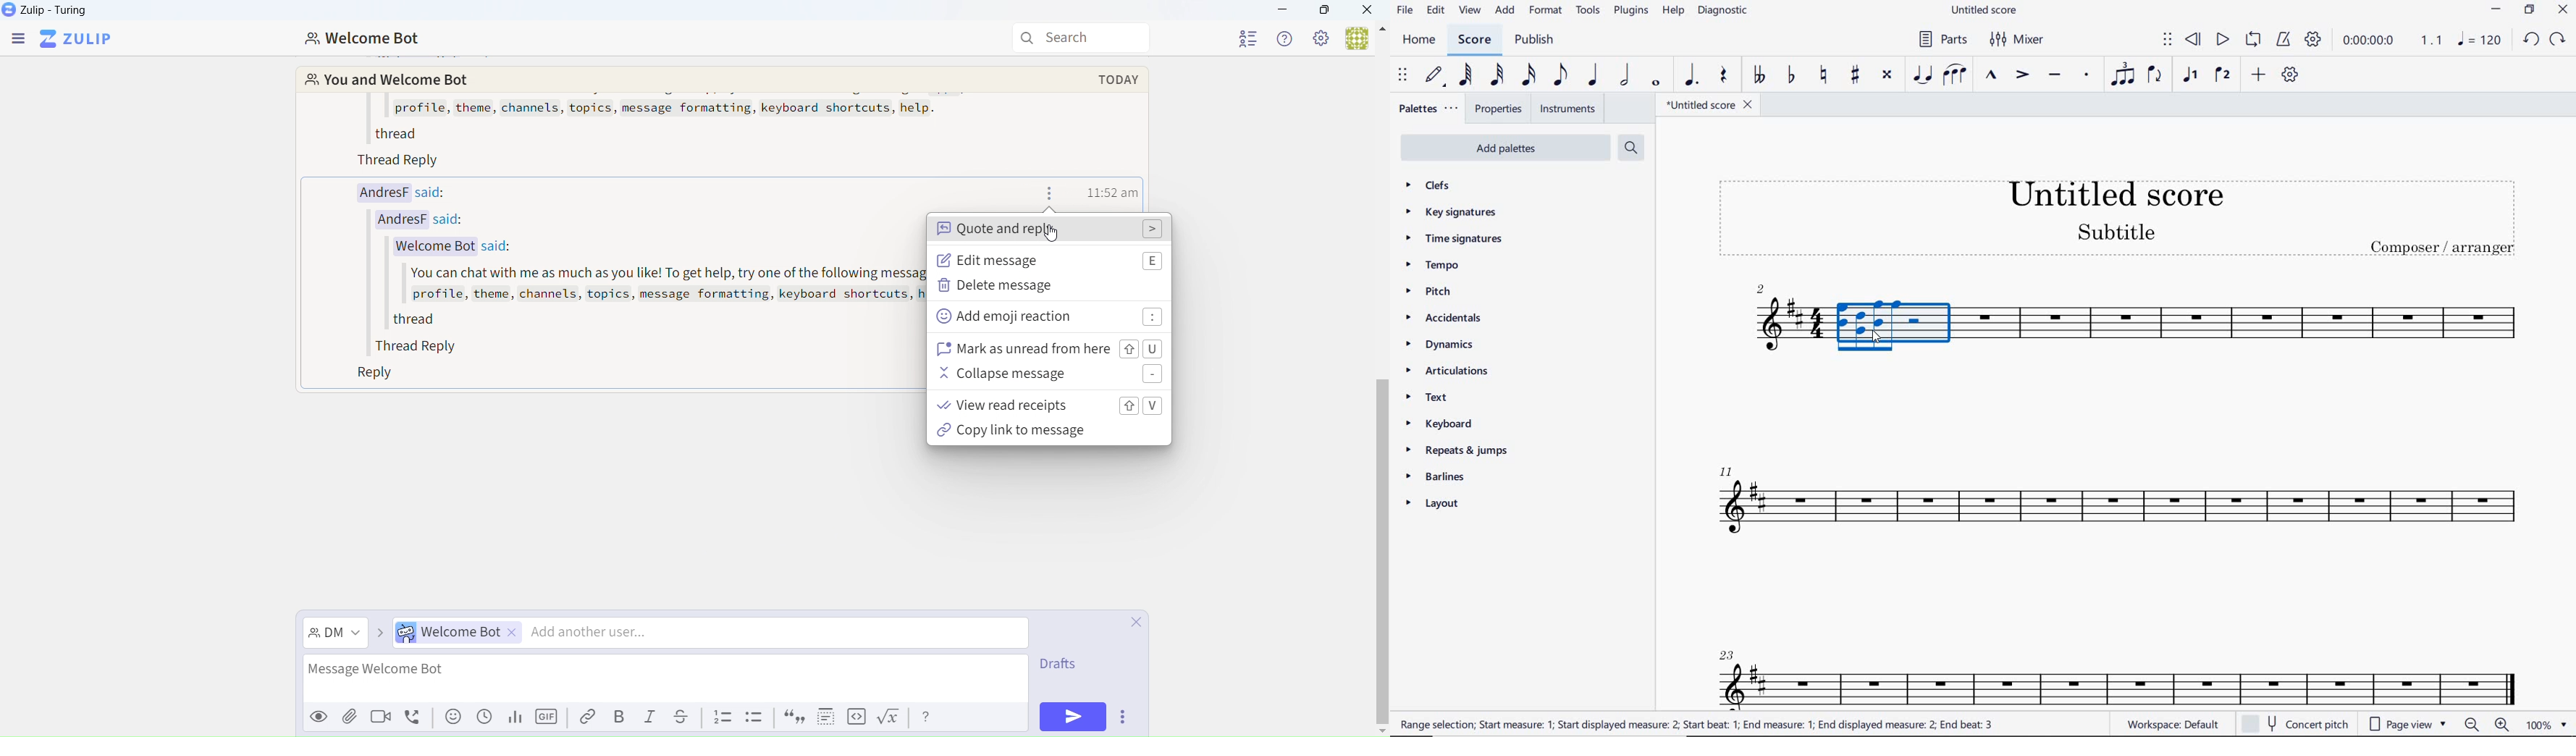 The width and height of the screenshot is (2576, 756). Describe the element at coordinates (1432, 266) in the screenshot. I see `TEMPO` at that location.